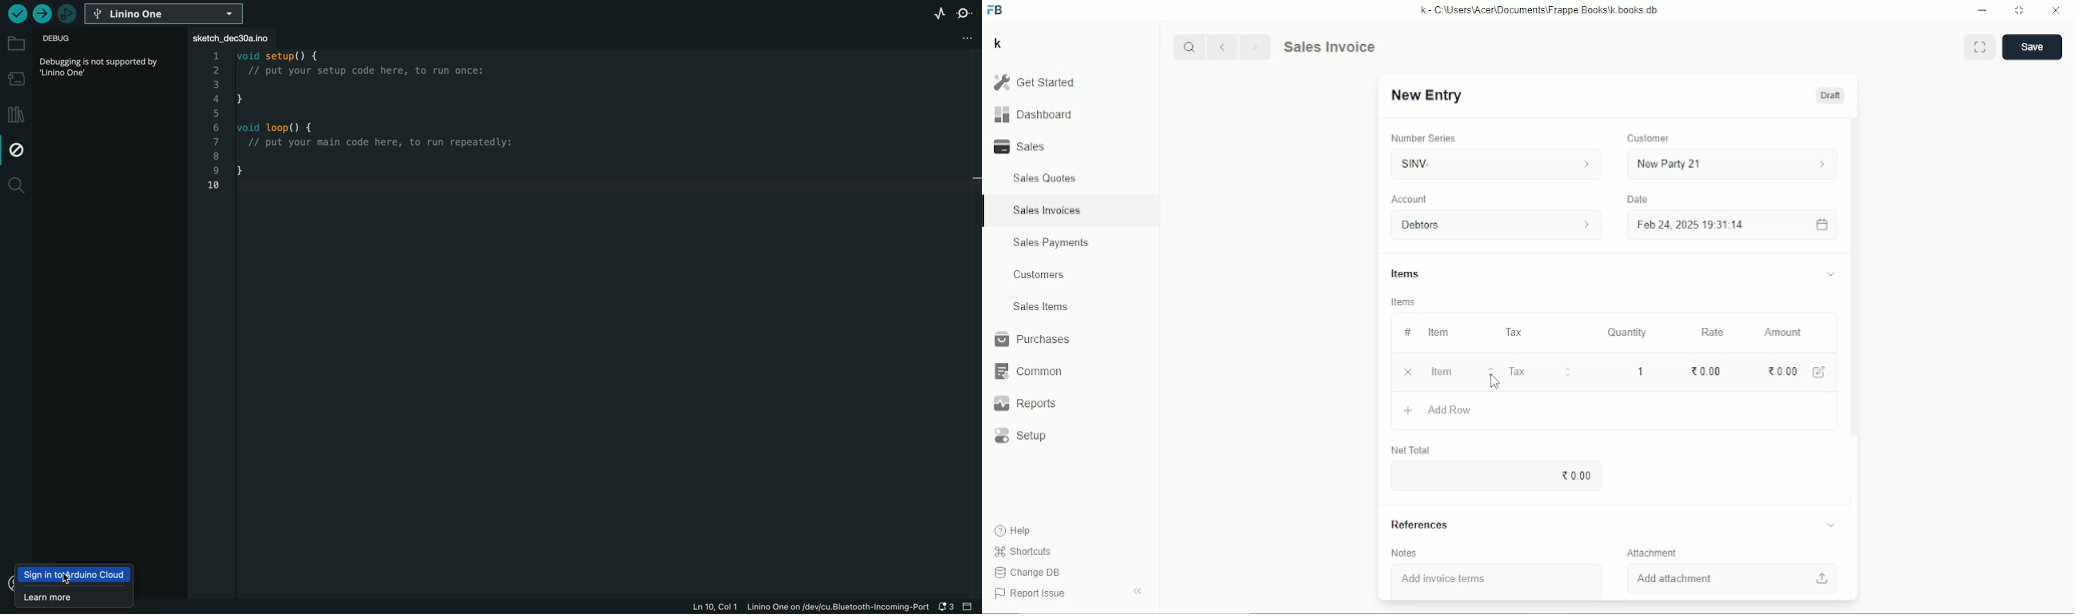 This screenshot has width=2100, height=616. I want to click on #, so click(1406, 332).